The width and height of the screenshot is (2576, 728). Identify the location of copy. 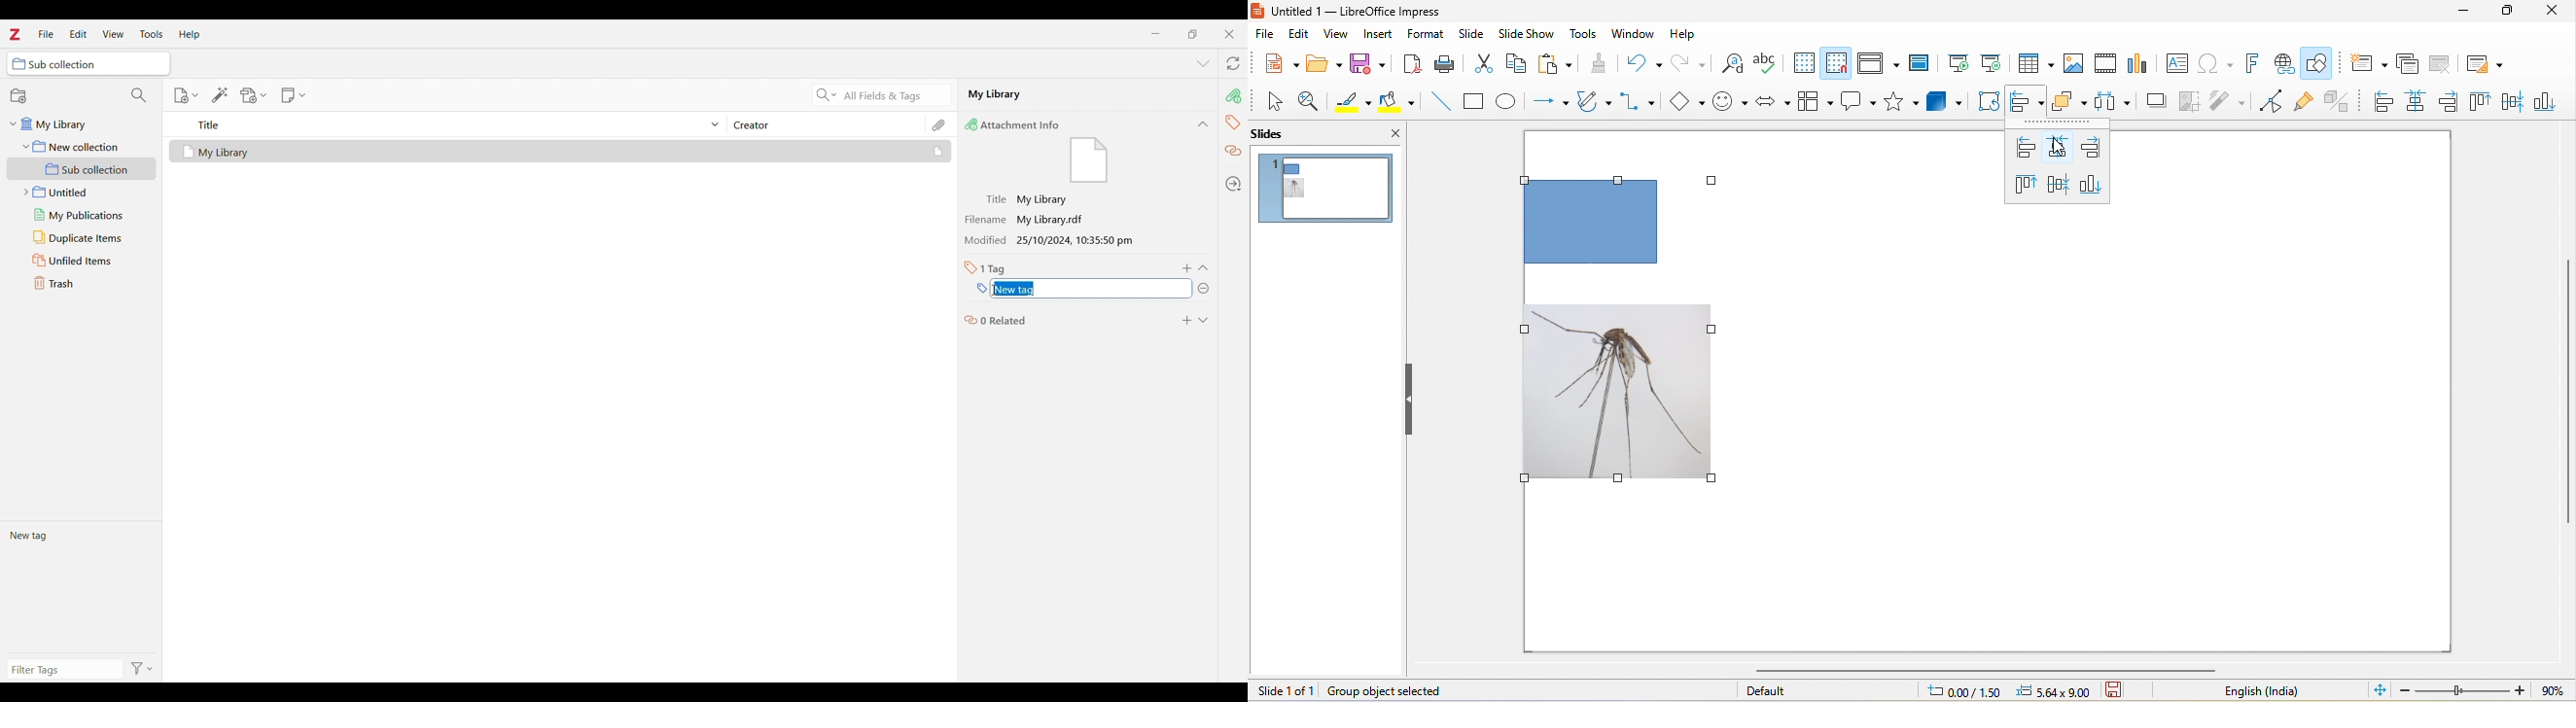
(1517, 64).